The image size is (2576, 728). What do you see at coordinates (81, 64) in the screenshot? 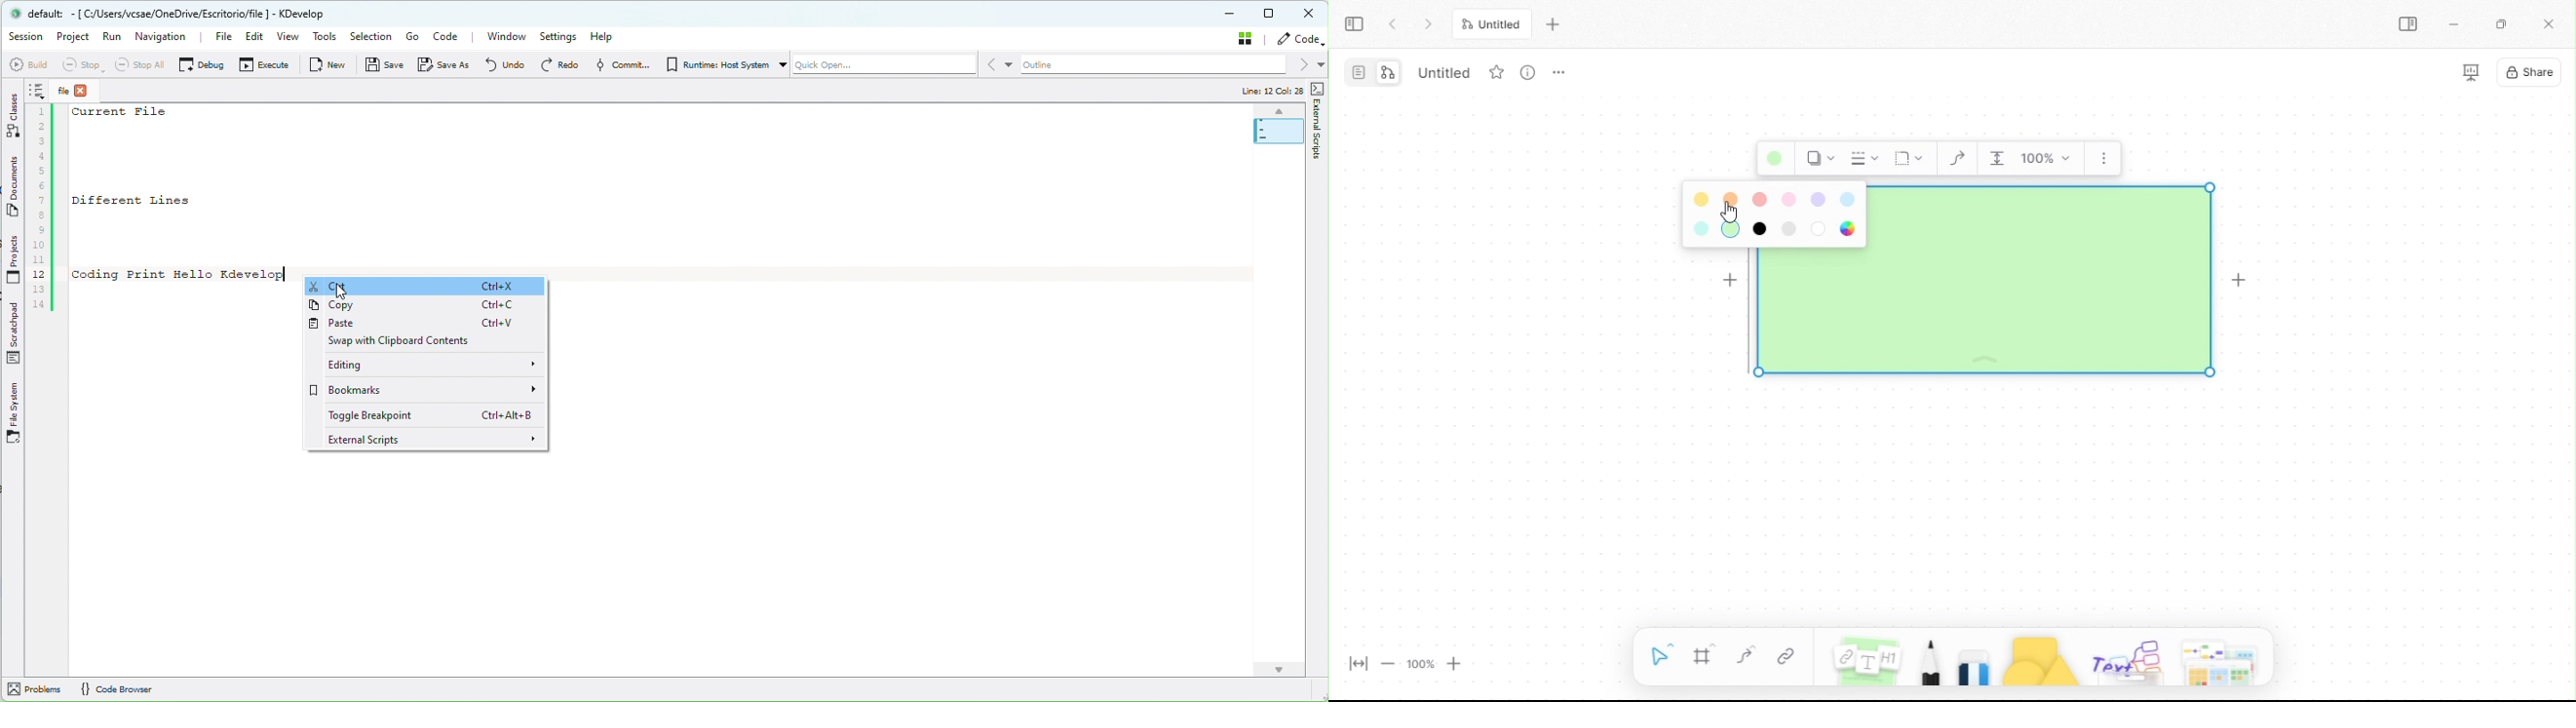
I see `Stop` at bounding box center [81, 64].